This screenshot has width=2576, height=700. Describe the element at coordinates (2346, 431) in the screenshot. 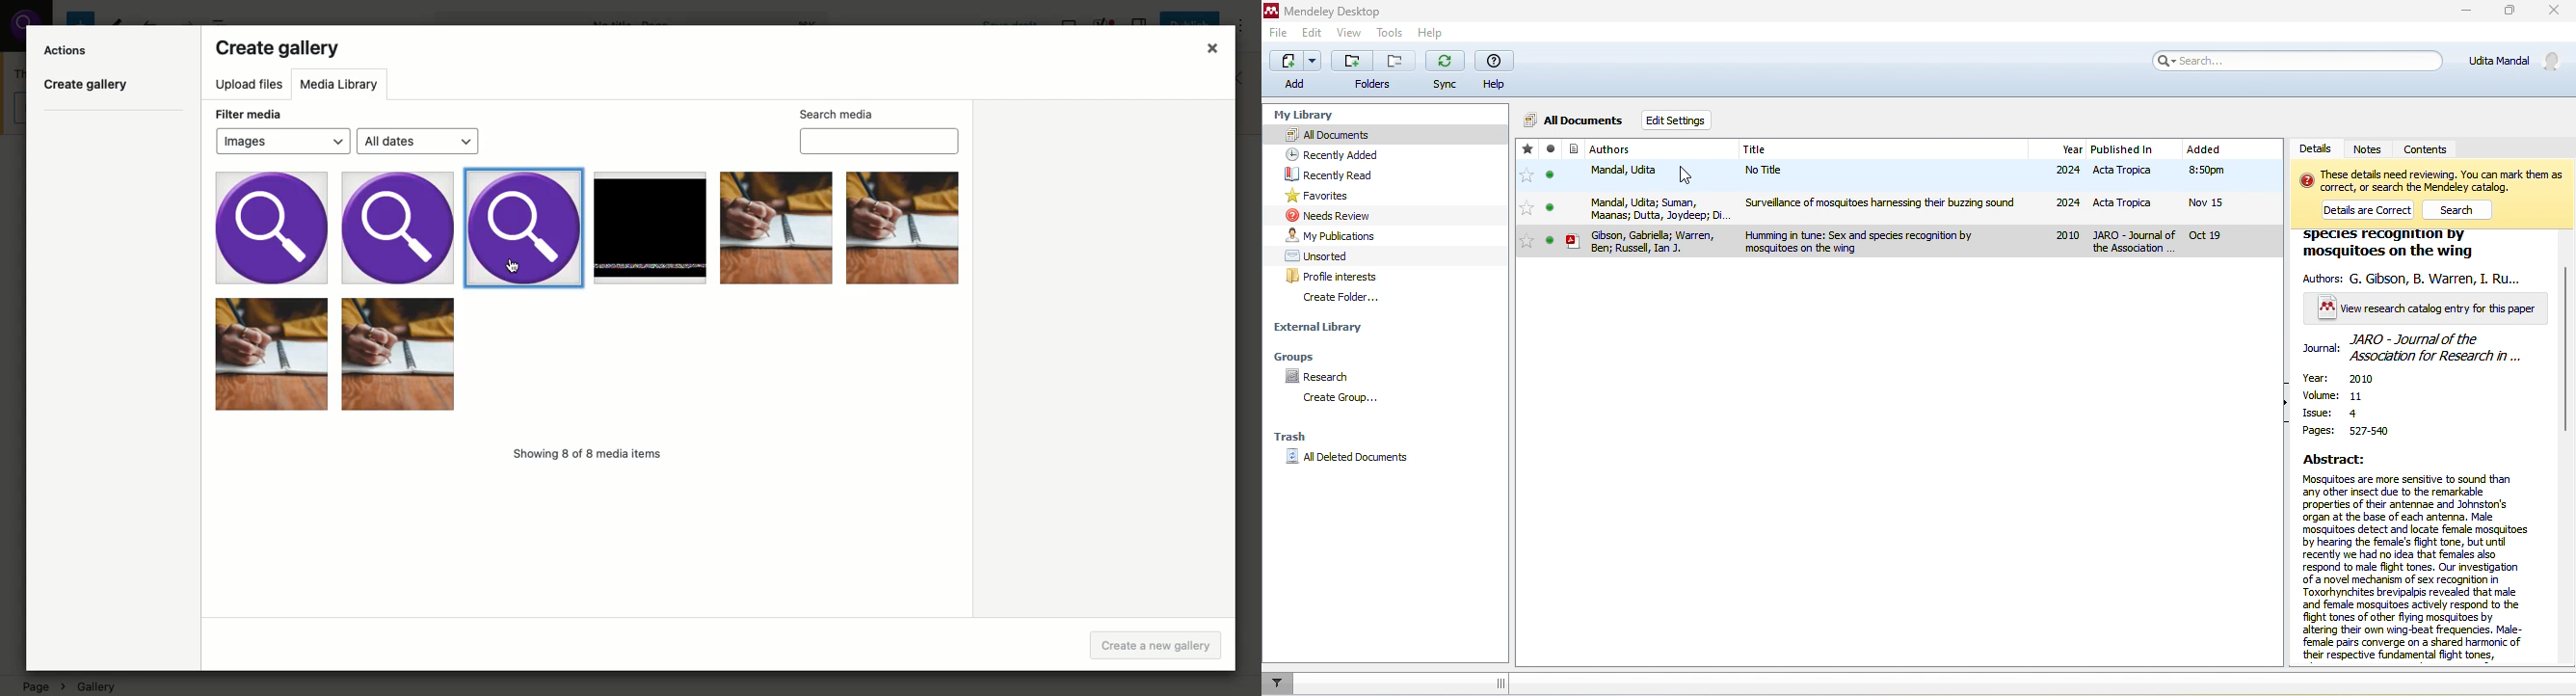

I see `pages: 527-540` at that location.